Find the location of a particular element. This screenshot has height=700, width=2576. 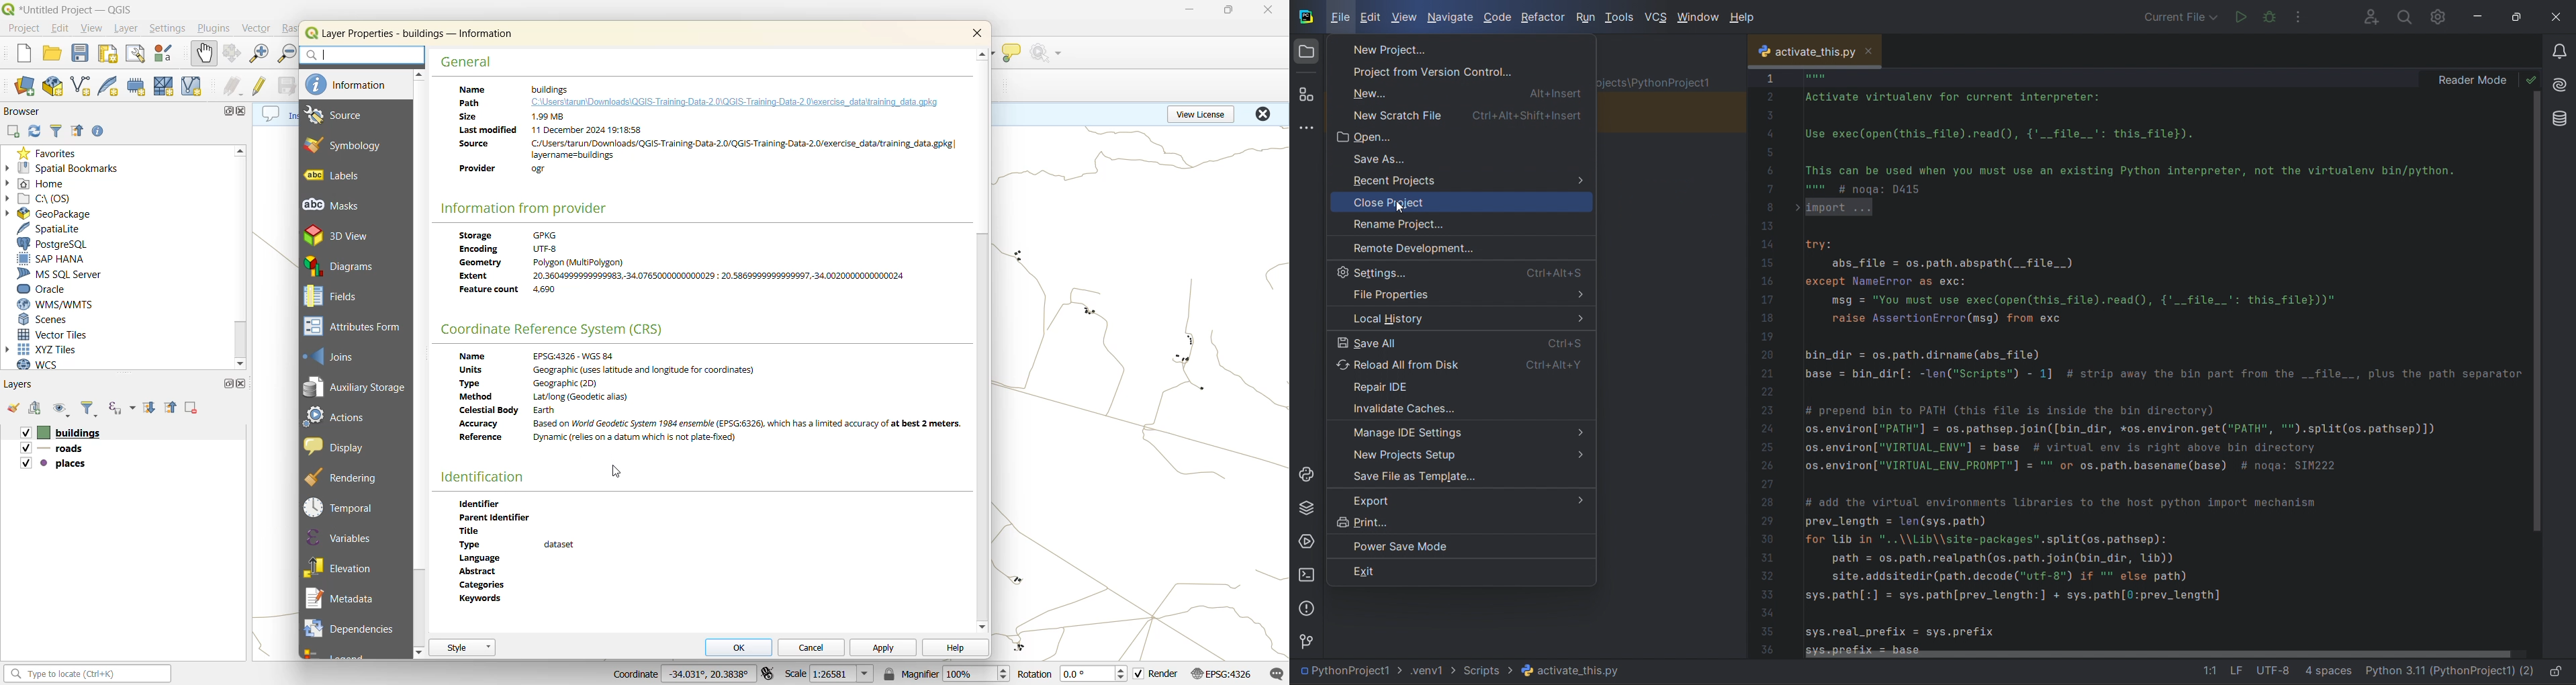

new project is located at coordinates (1459, 50).